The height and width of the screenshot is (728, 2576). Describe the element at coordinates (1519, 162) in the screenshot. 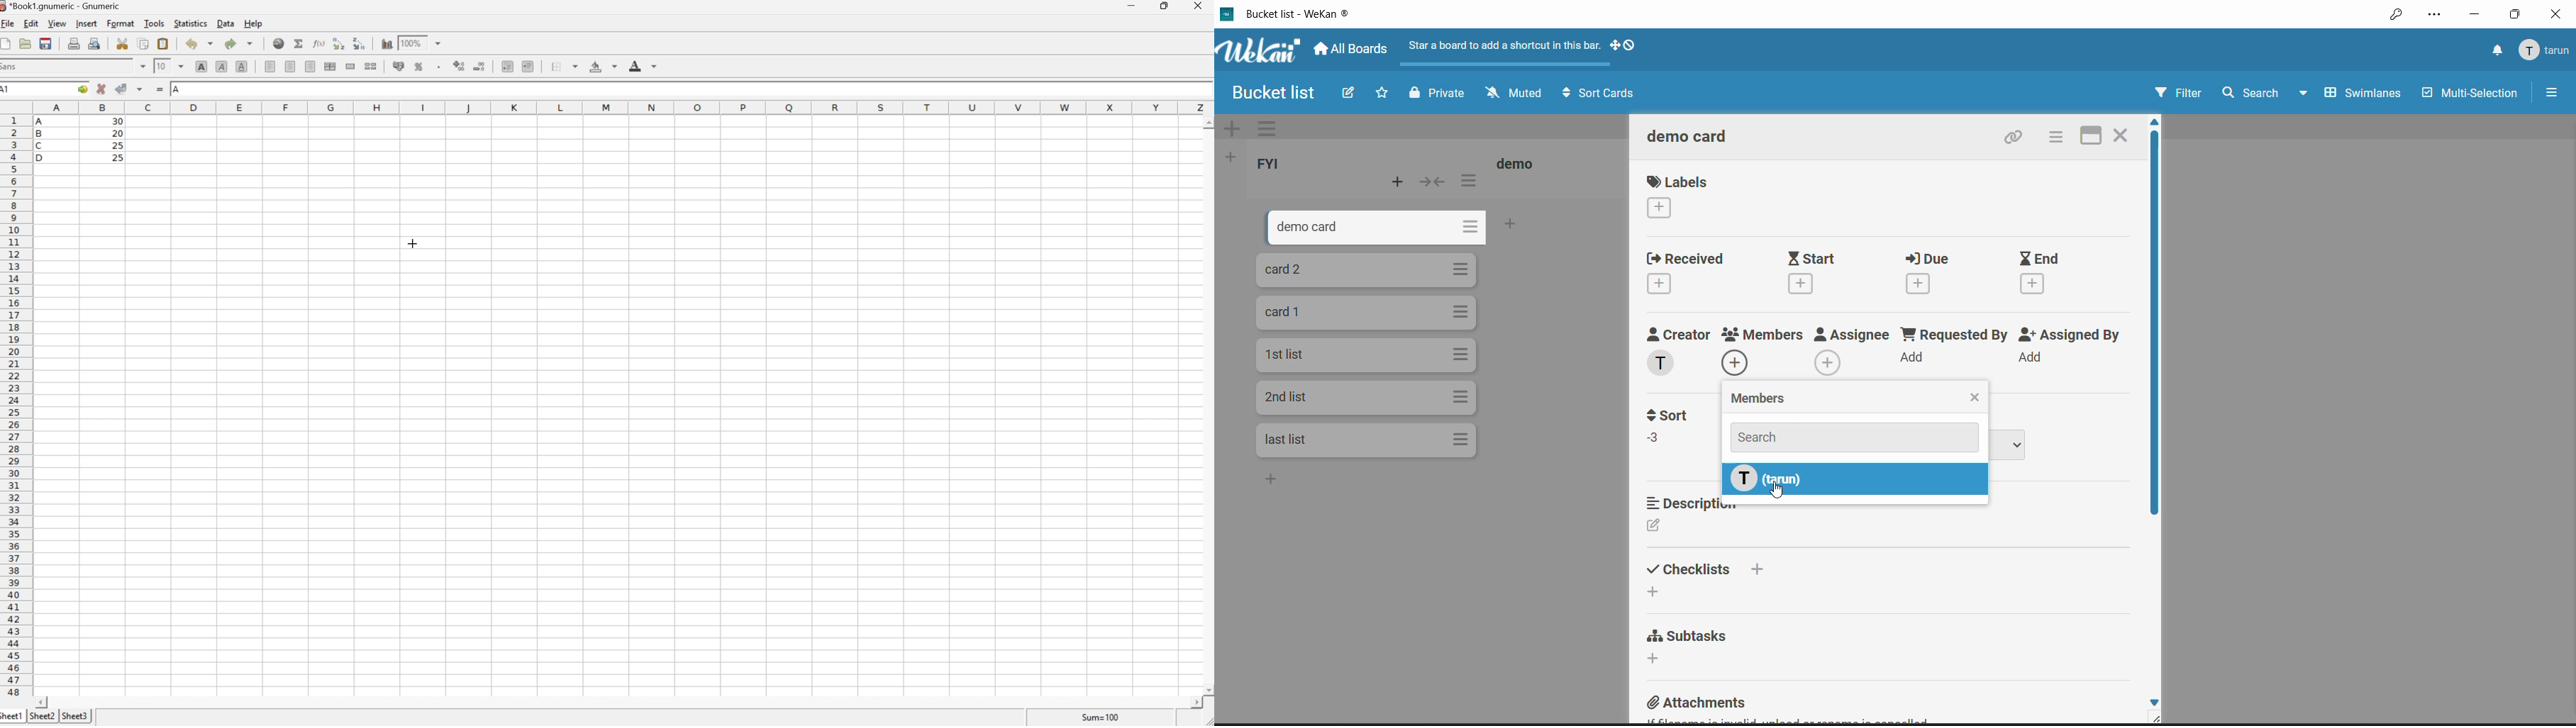

I see `list title` at that location.